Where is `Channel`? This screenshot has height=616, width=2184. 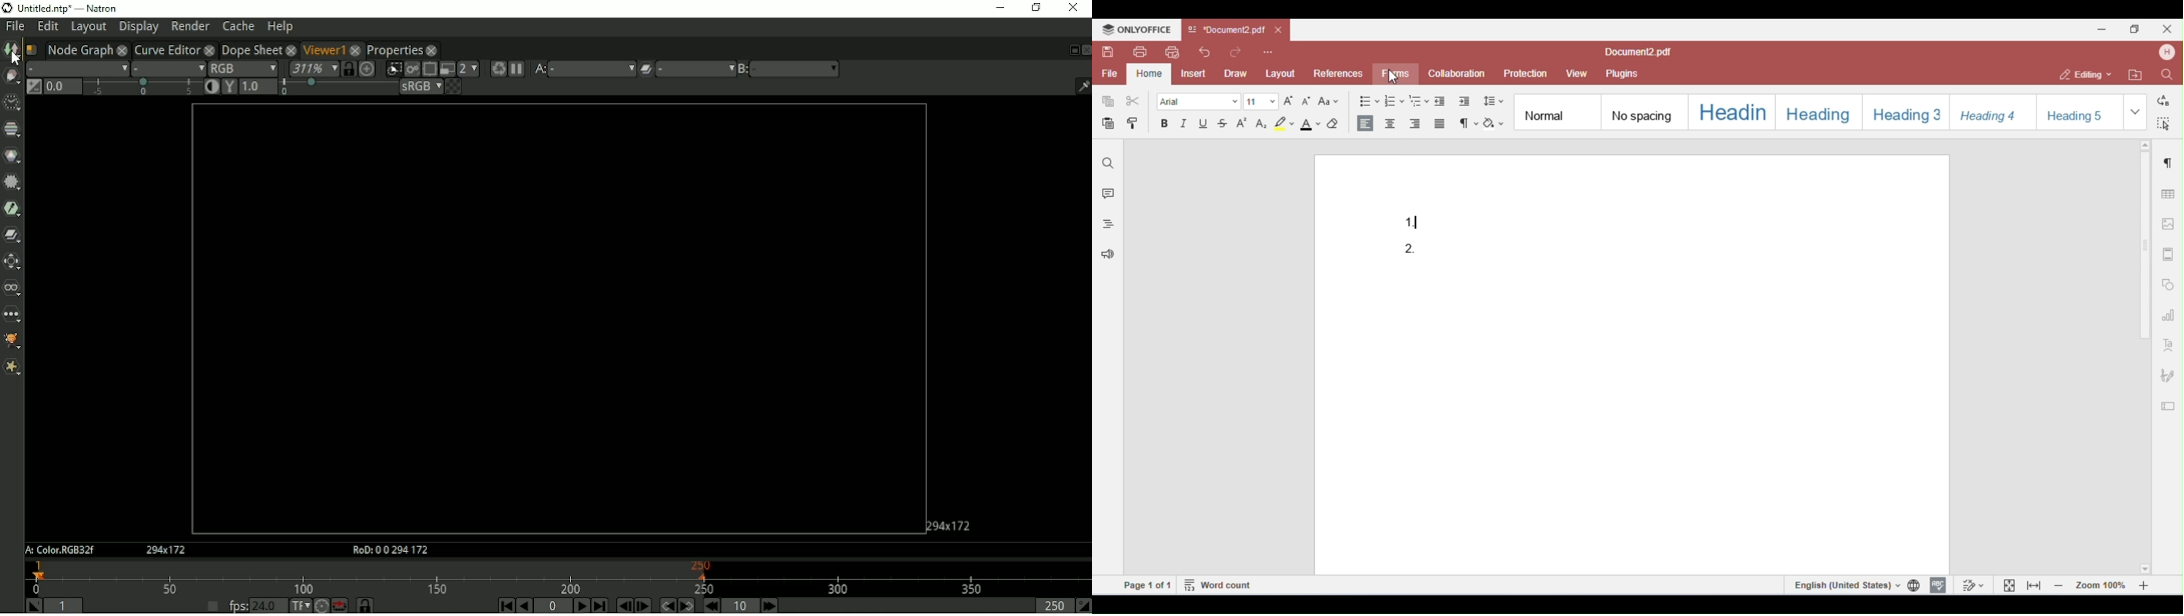 Channel is located at coordinates (12, 129).